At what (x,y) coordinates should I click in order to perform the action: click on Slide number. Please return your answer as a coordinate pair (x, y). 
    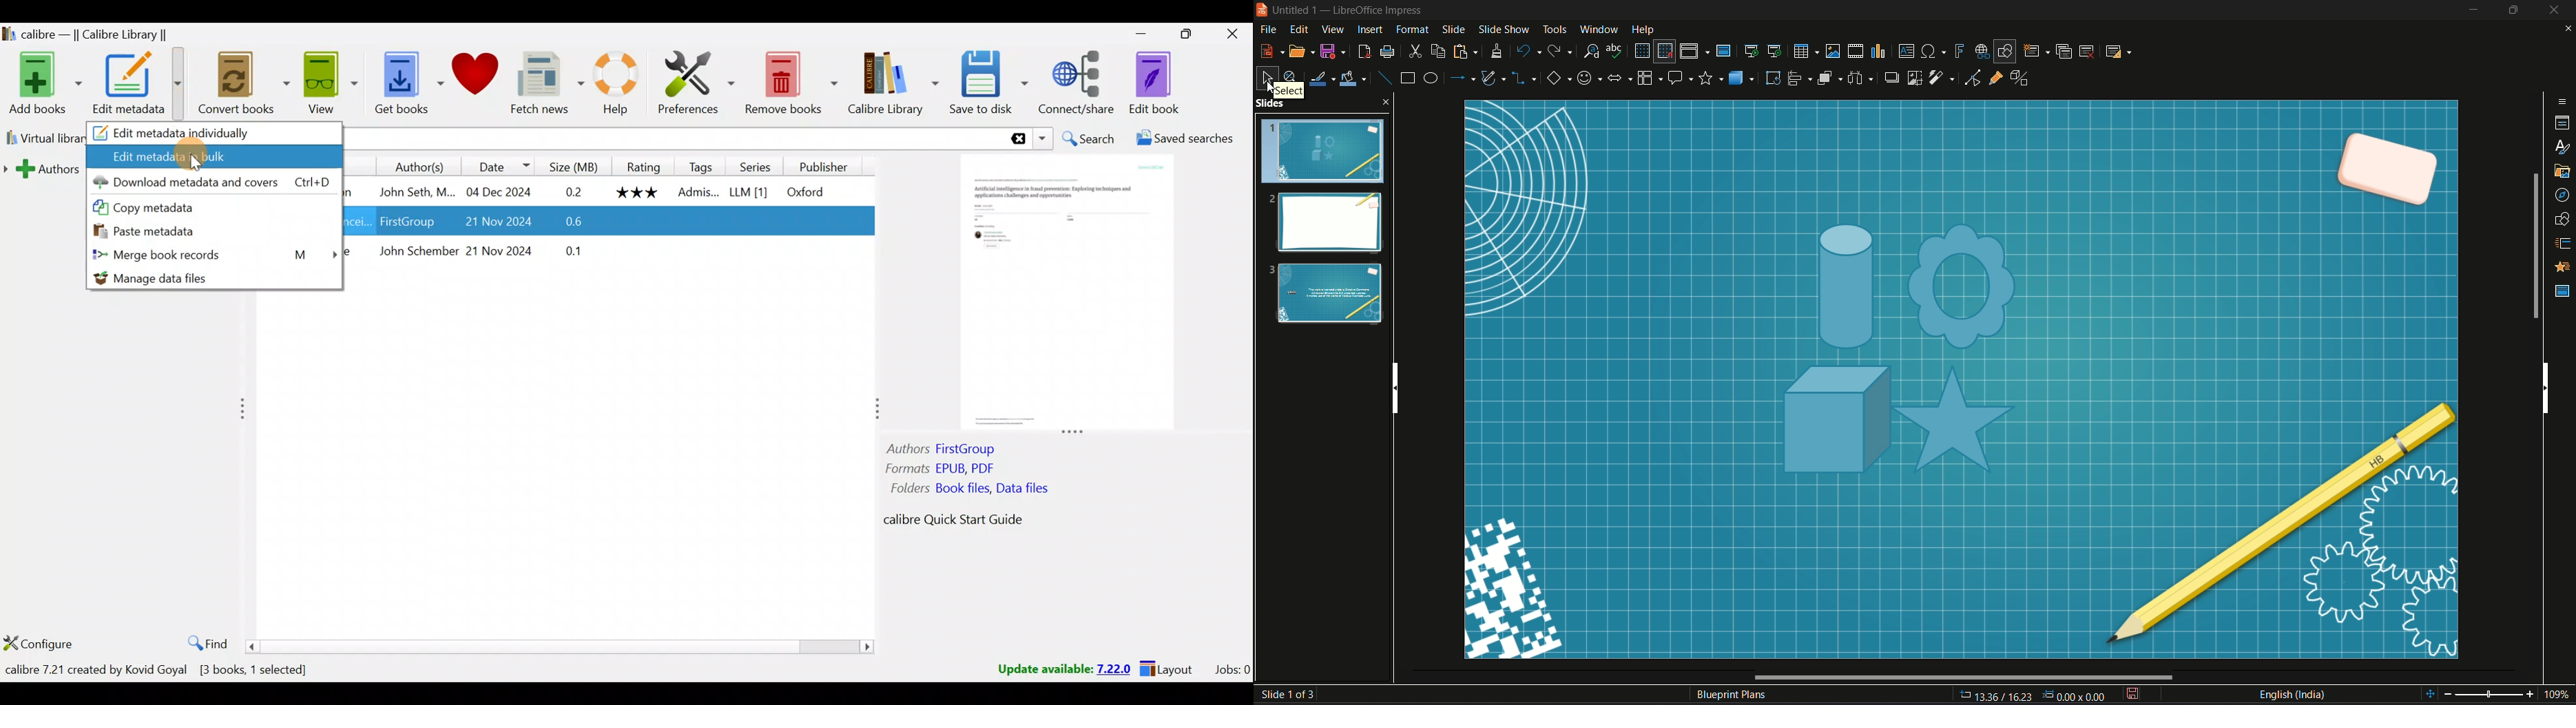
    Looking at the image, I should click on (1292, 695).